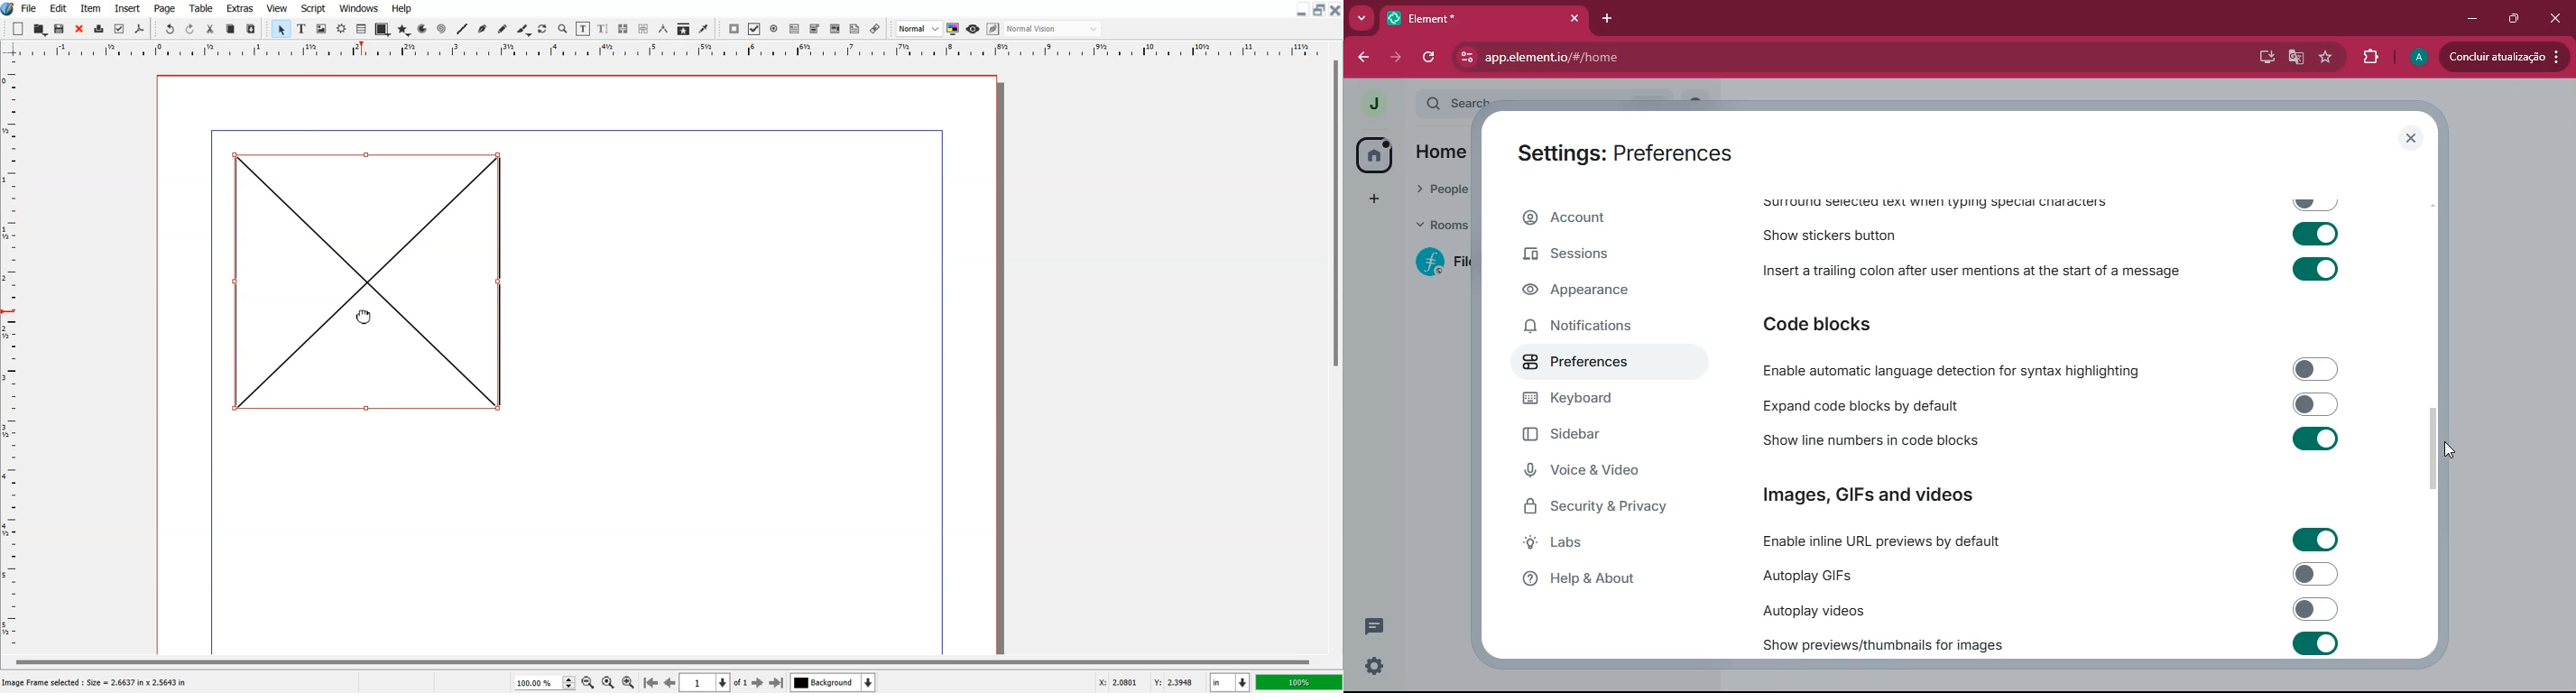  I want to click on Show stickers button, so click(2052, 237).